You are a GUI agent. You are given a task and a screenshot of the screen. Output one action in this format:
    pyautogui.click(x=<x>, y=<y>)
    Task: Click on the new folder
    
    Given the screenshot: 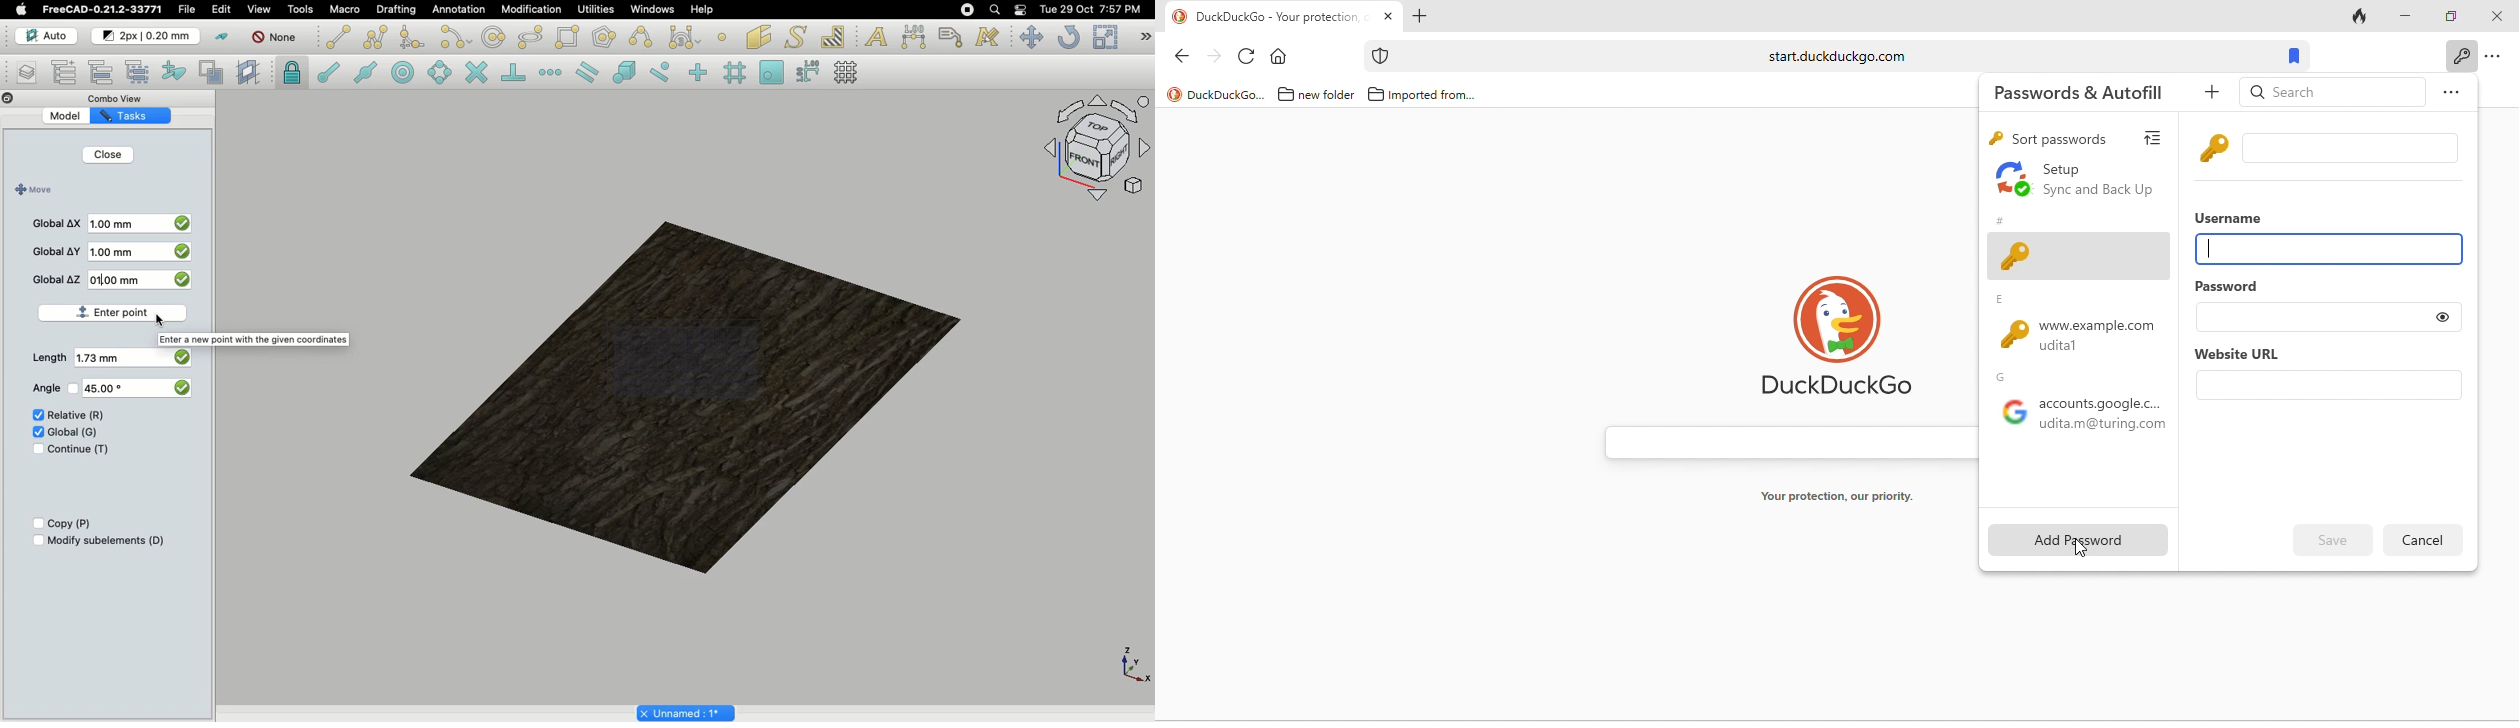 What is the action you would take?
    pyautogui.click(x=1328, y=96)
    